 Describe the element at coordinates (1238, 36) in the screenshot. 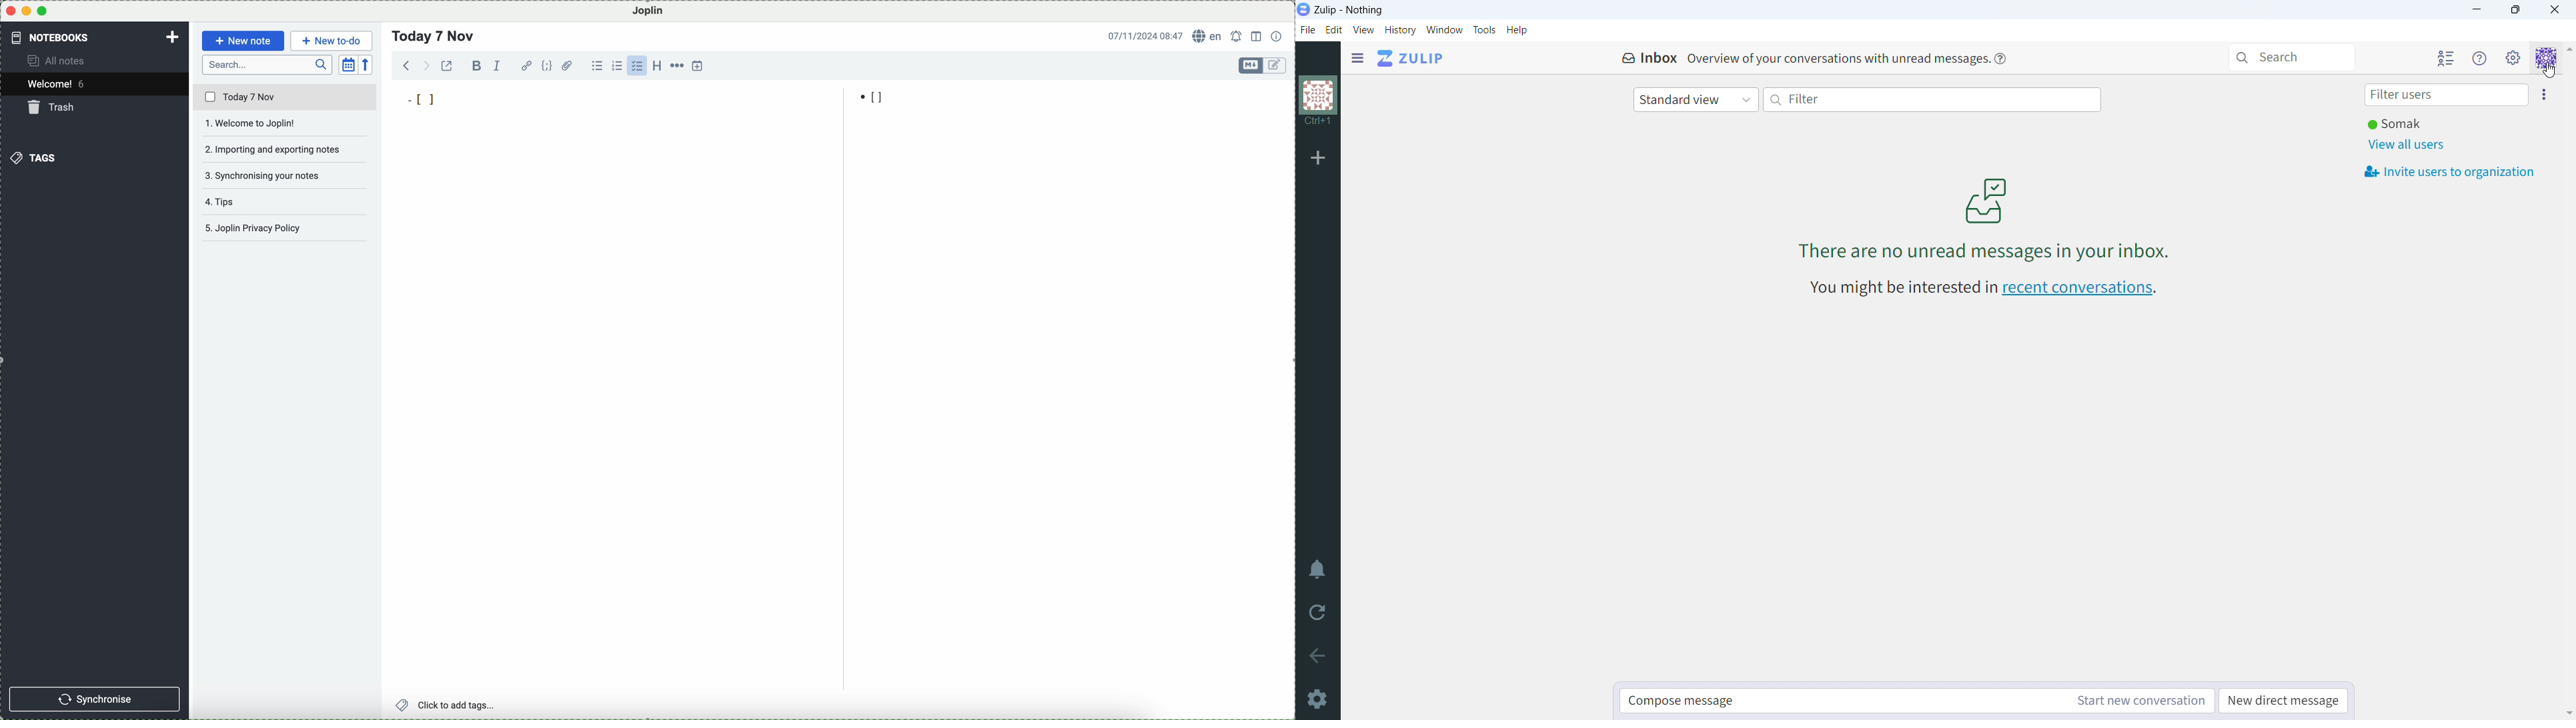

I see `set alarm` at that location.